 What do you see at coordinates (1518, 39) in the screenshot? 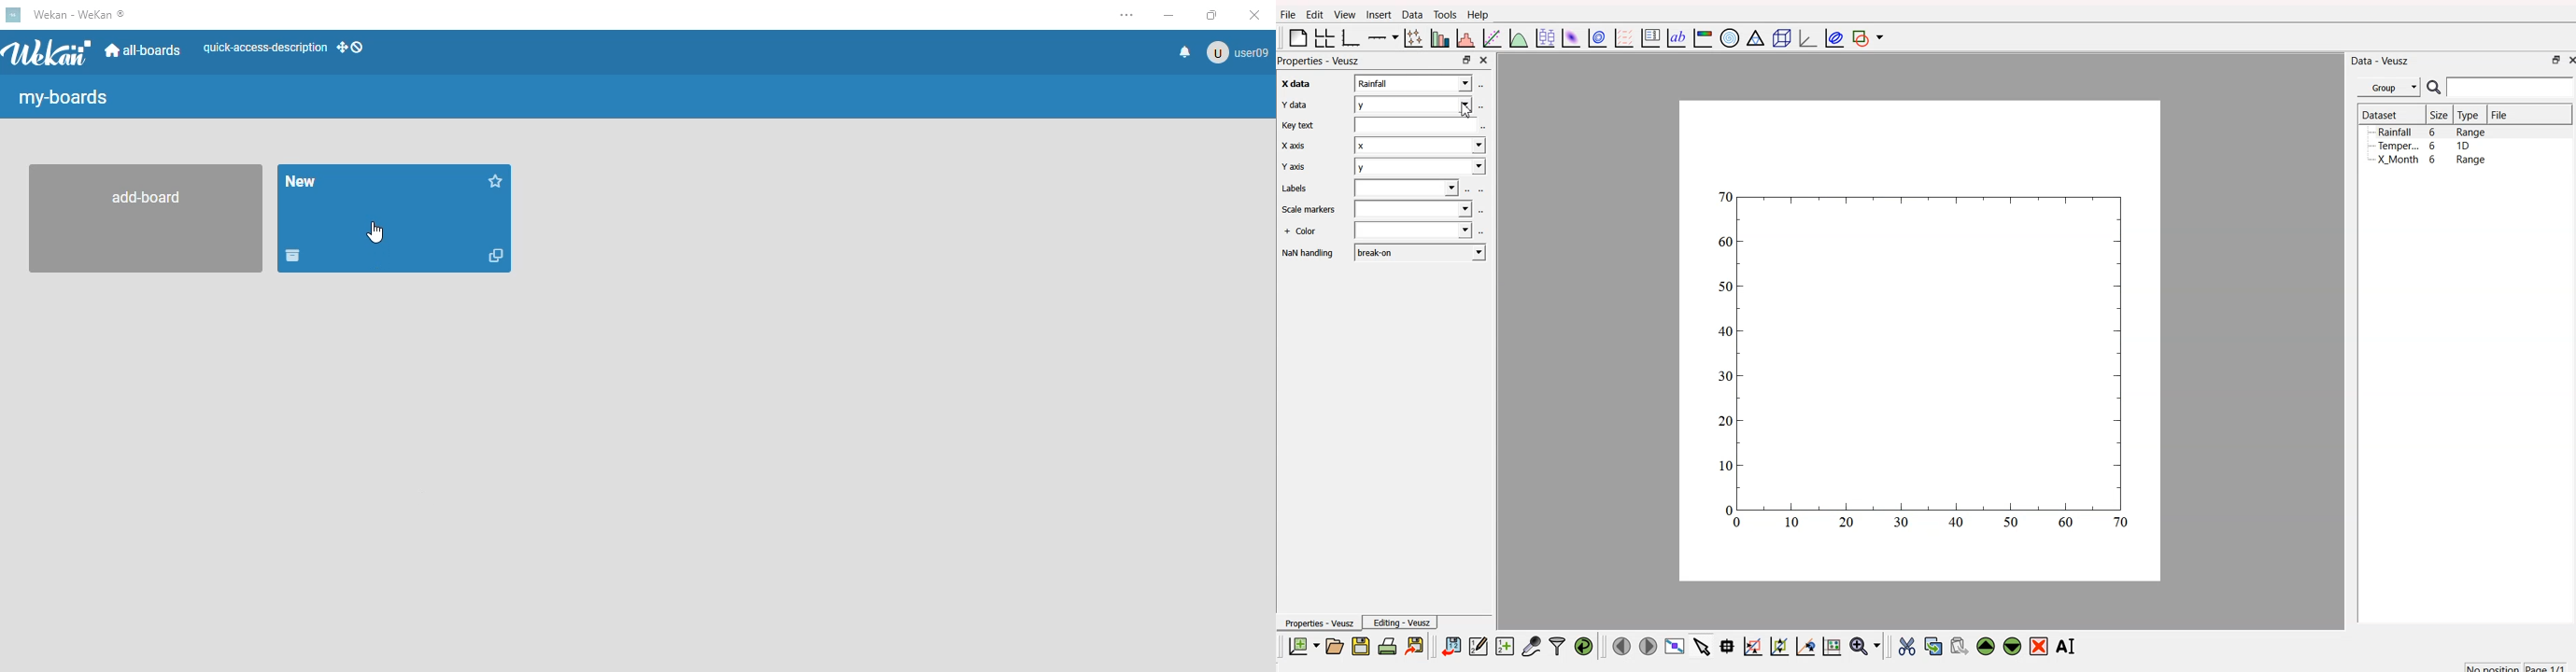
I see `plot function` at bounding box center [1518, 39].